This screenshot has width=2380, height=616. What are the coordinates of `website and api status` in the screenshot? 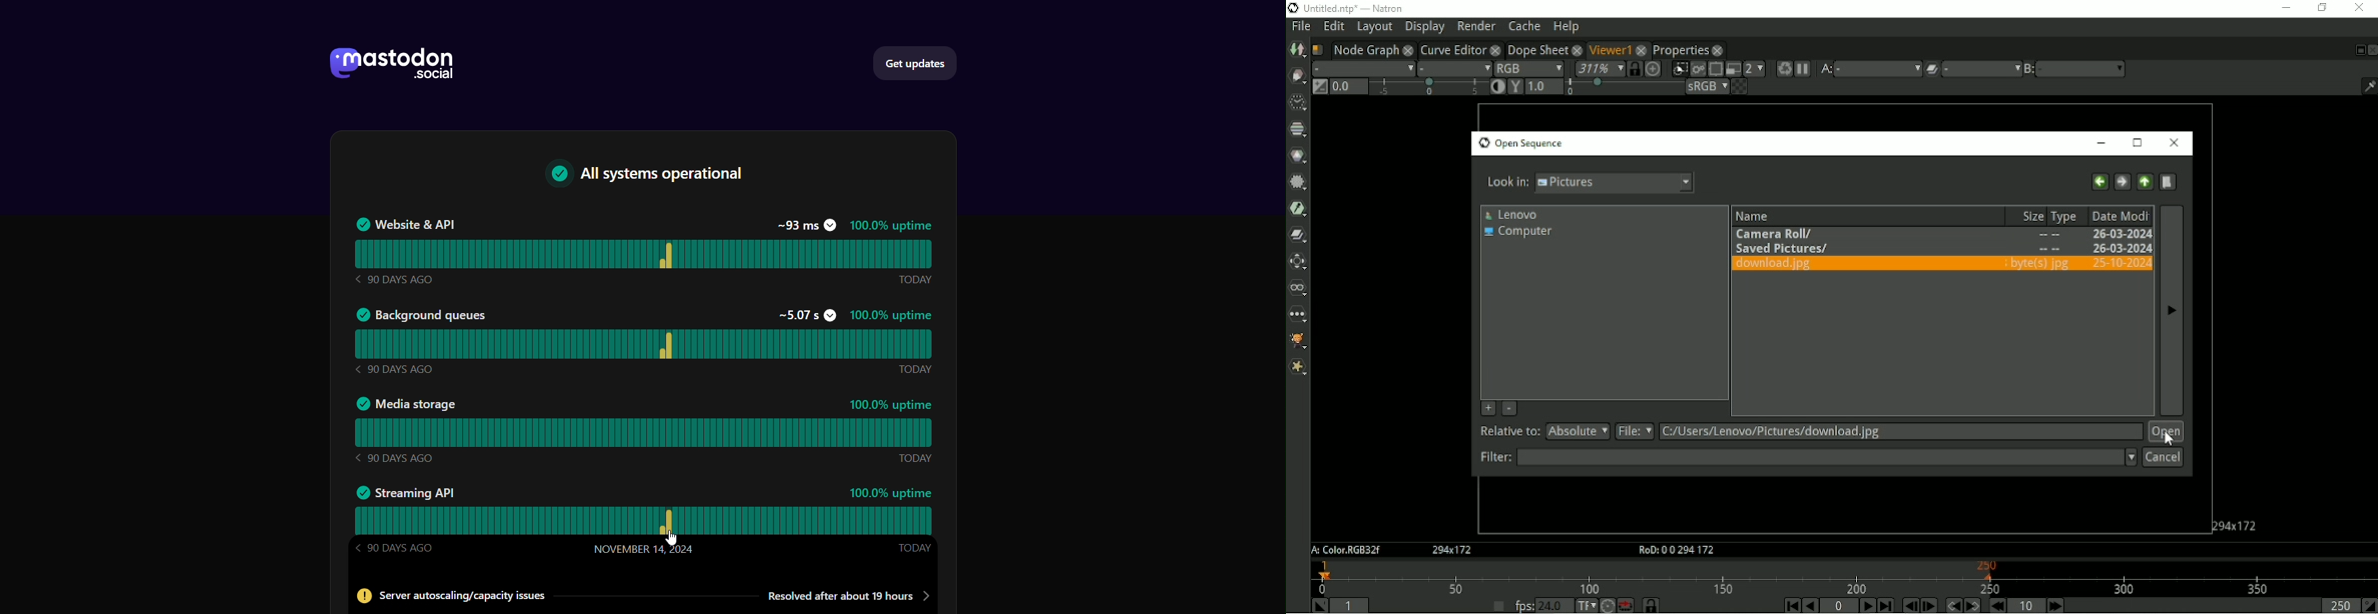 It's located at (643, 253).